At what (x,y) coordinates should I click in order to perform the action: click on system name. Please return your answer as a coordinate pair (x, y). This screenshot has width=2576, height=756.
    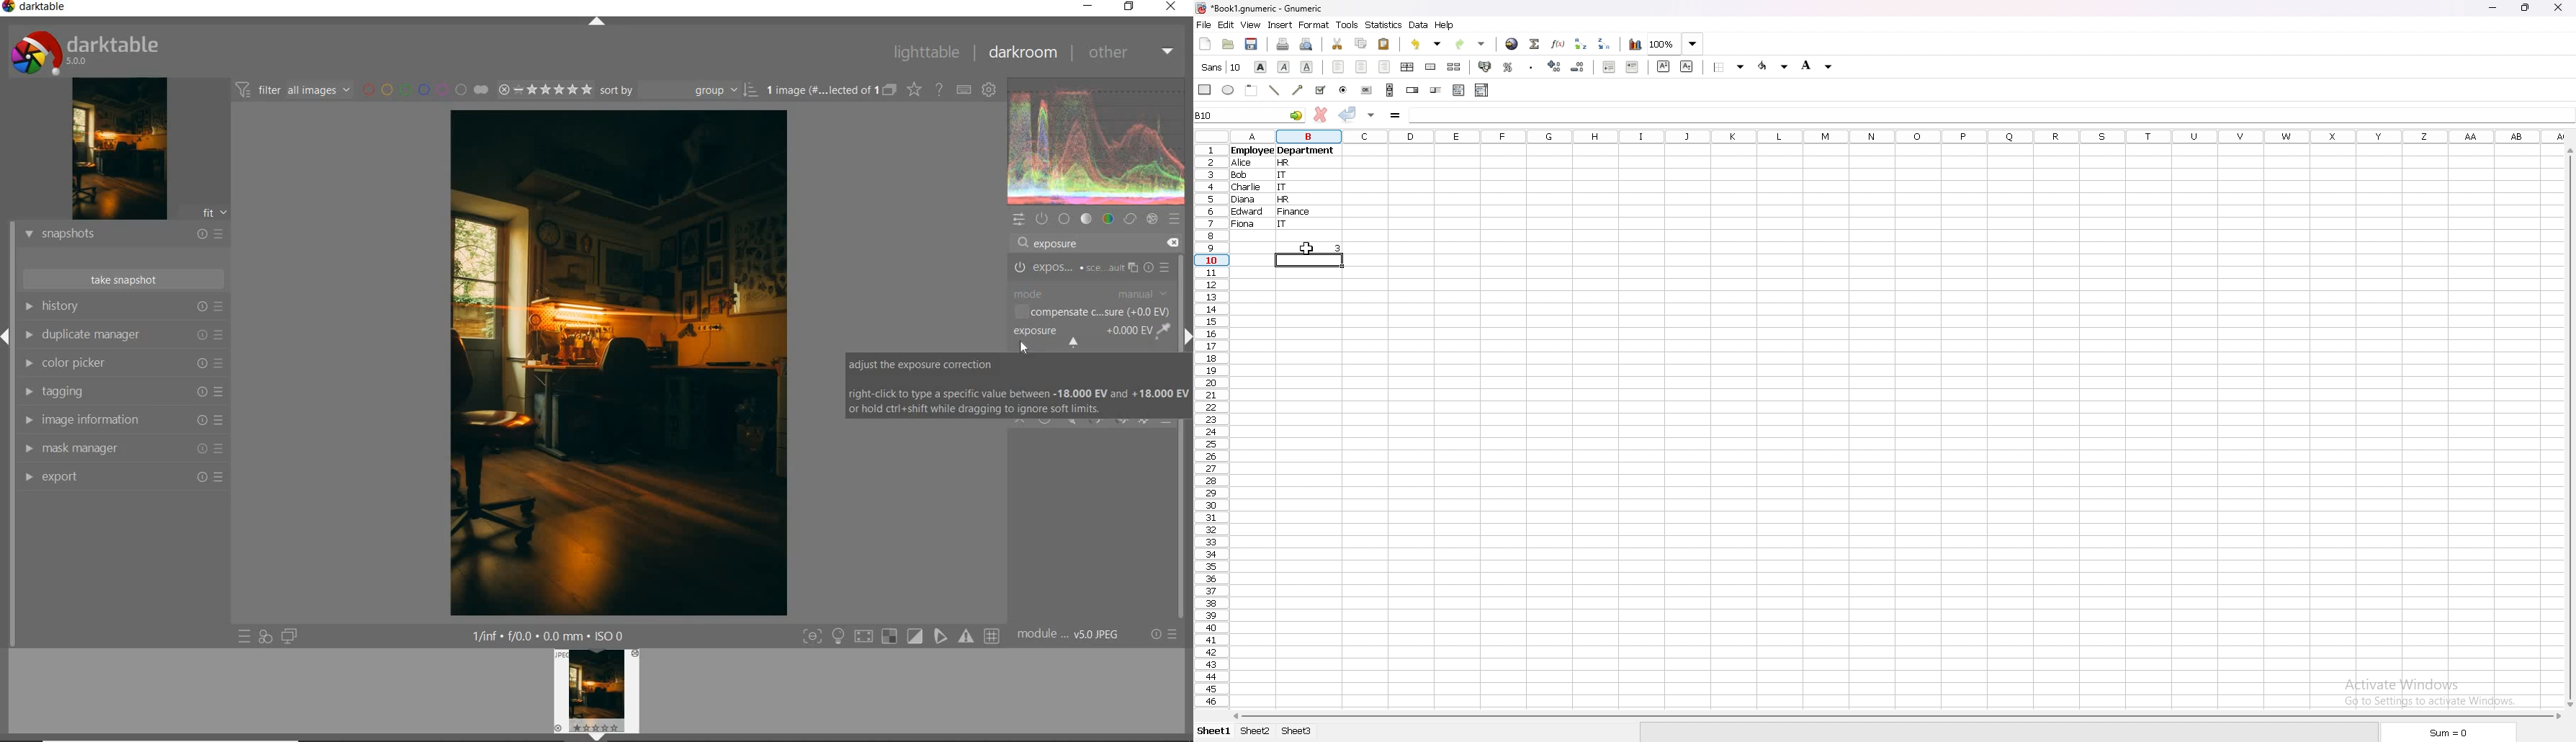
    Looking at the image, I should click on (38, 9).